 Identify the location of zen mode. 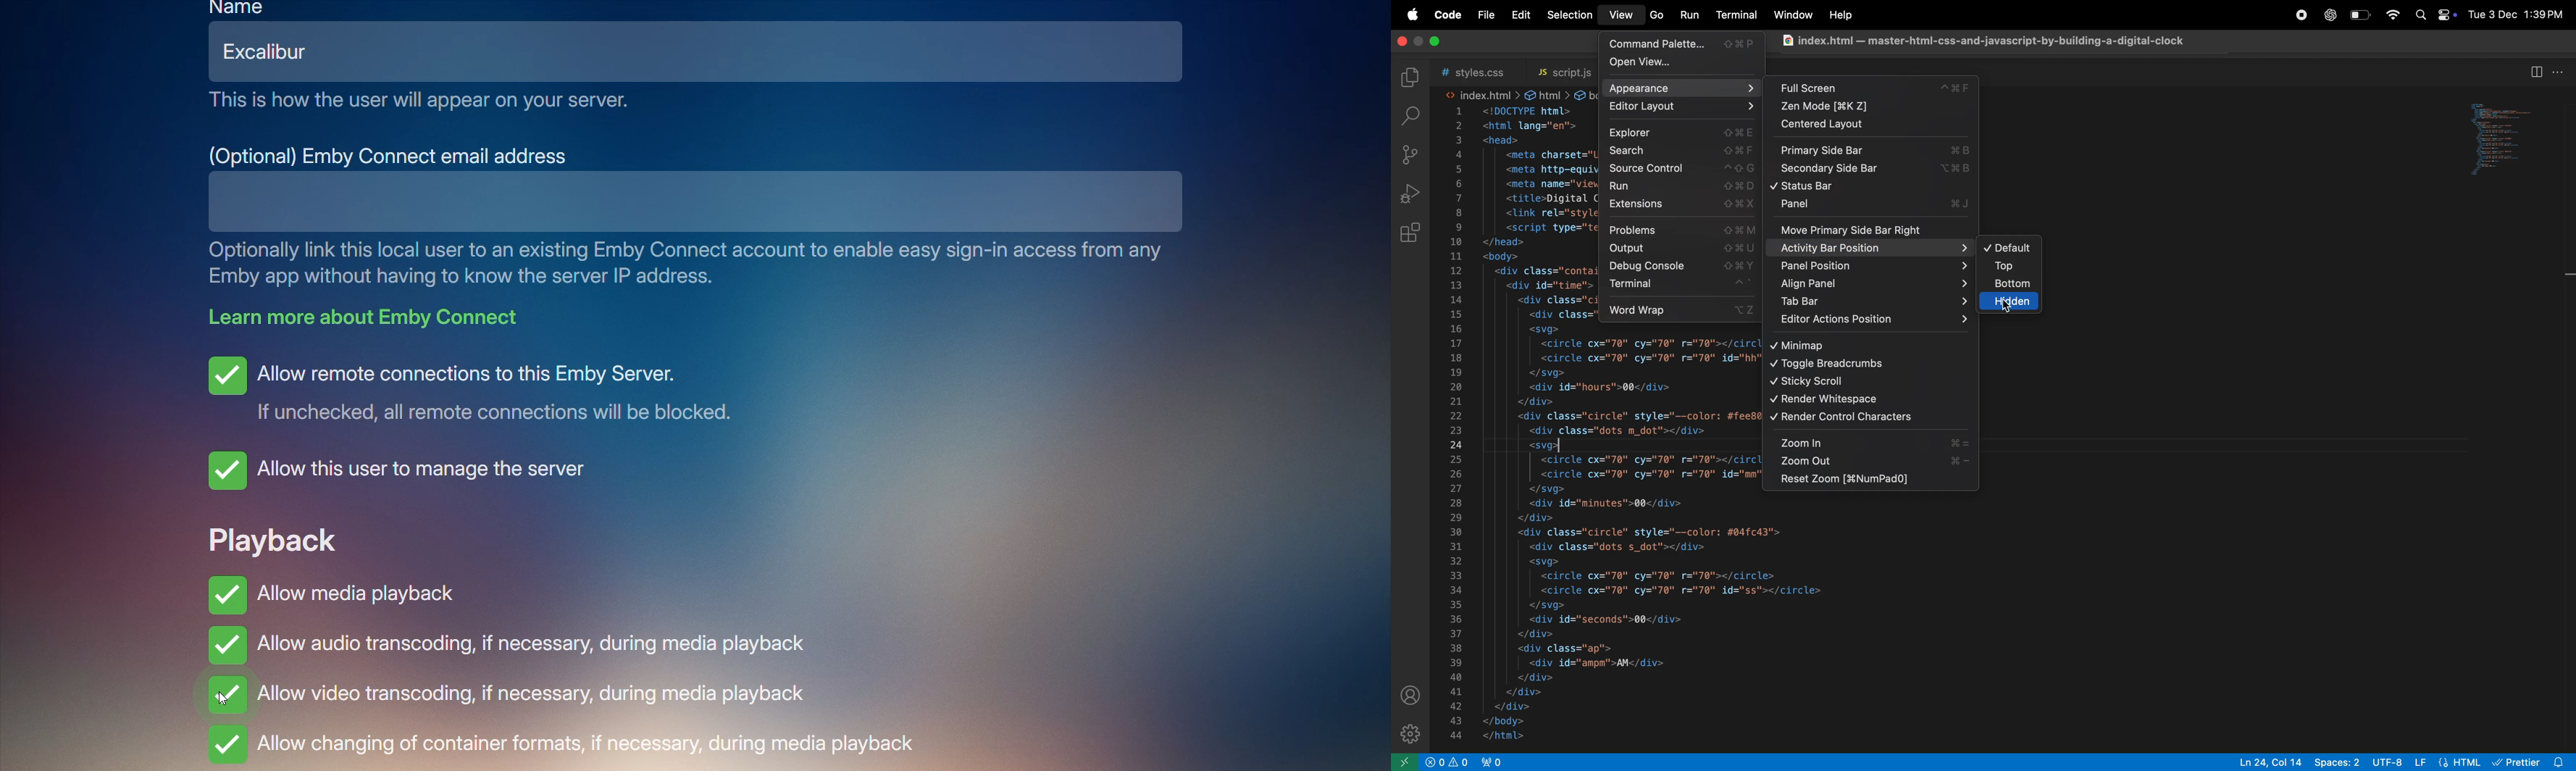
(1870, 107).